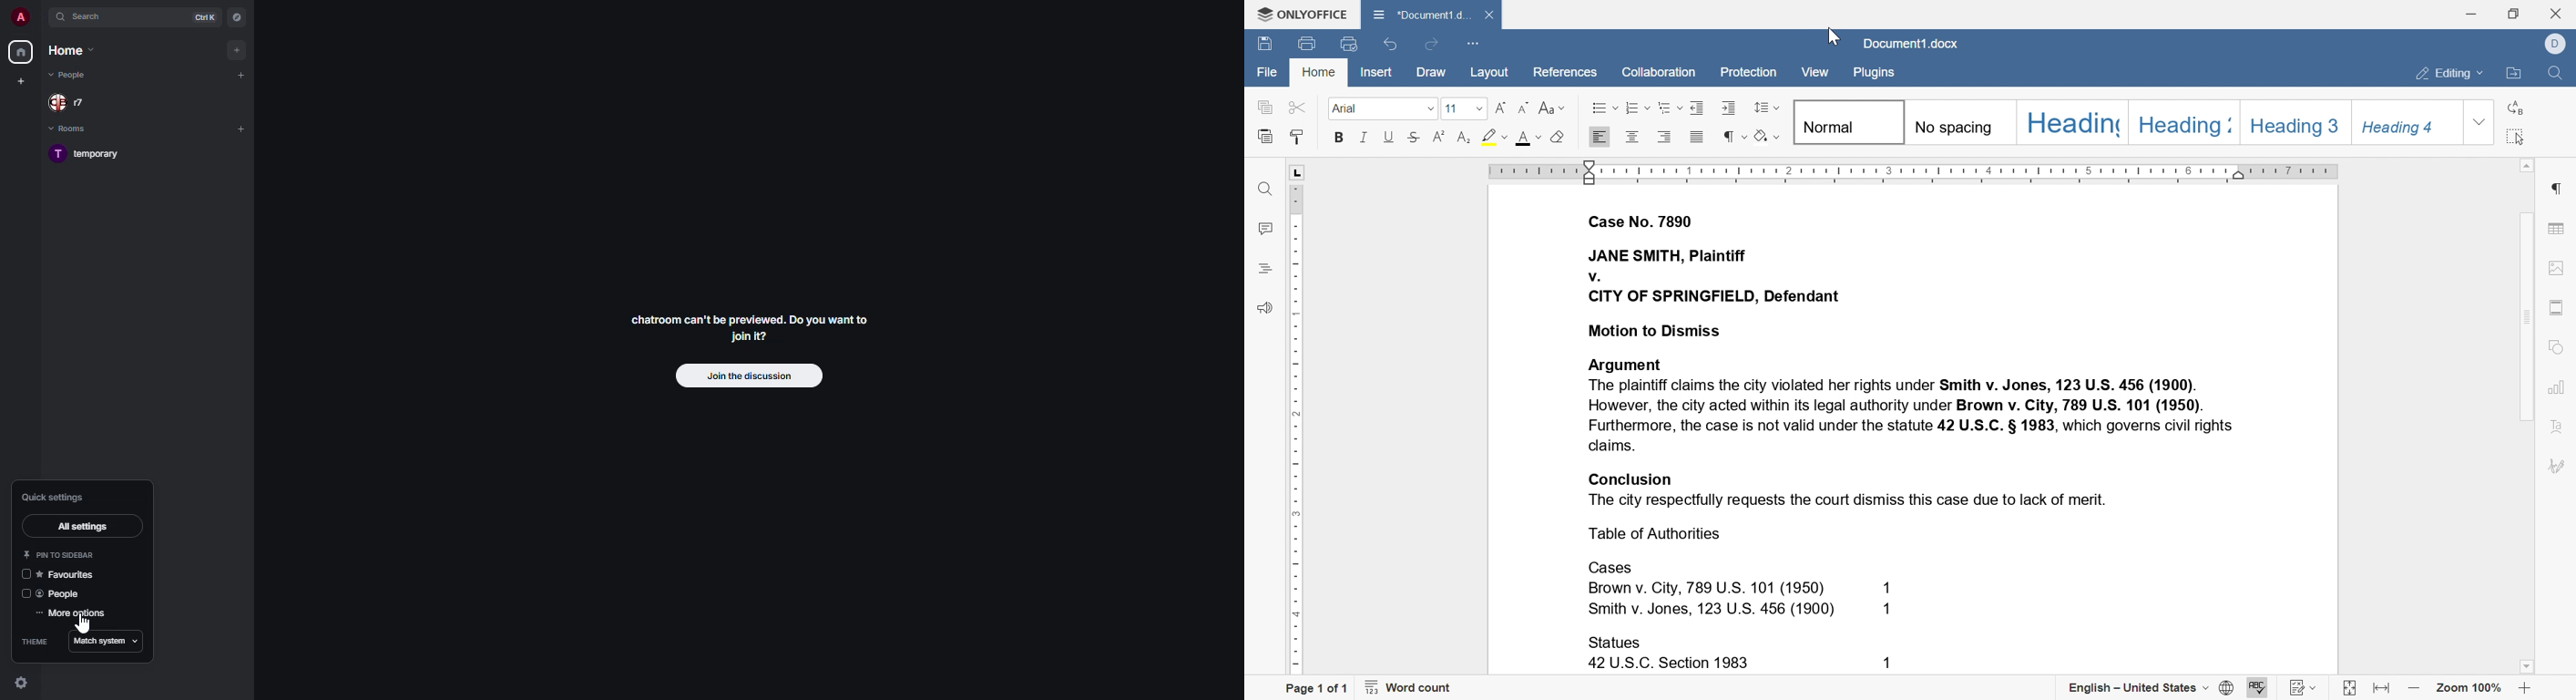 The image size is (2576, 700). Describe the element at coordinates (2480, 122) in the screenshot. I see `drop down` at that location.